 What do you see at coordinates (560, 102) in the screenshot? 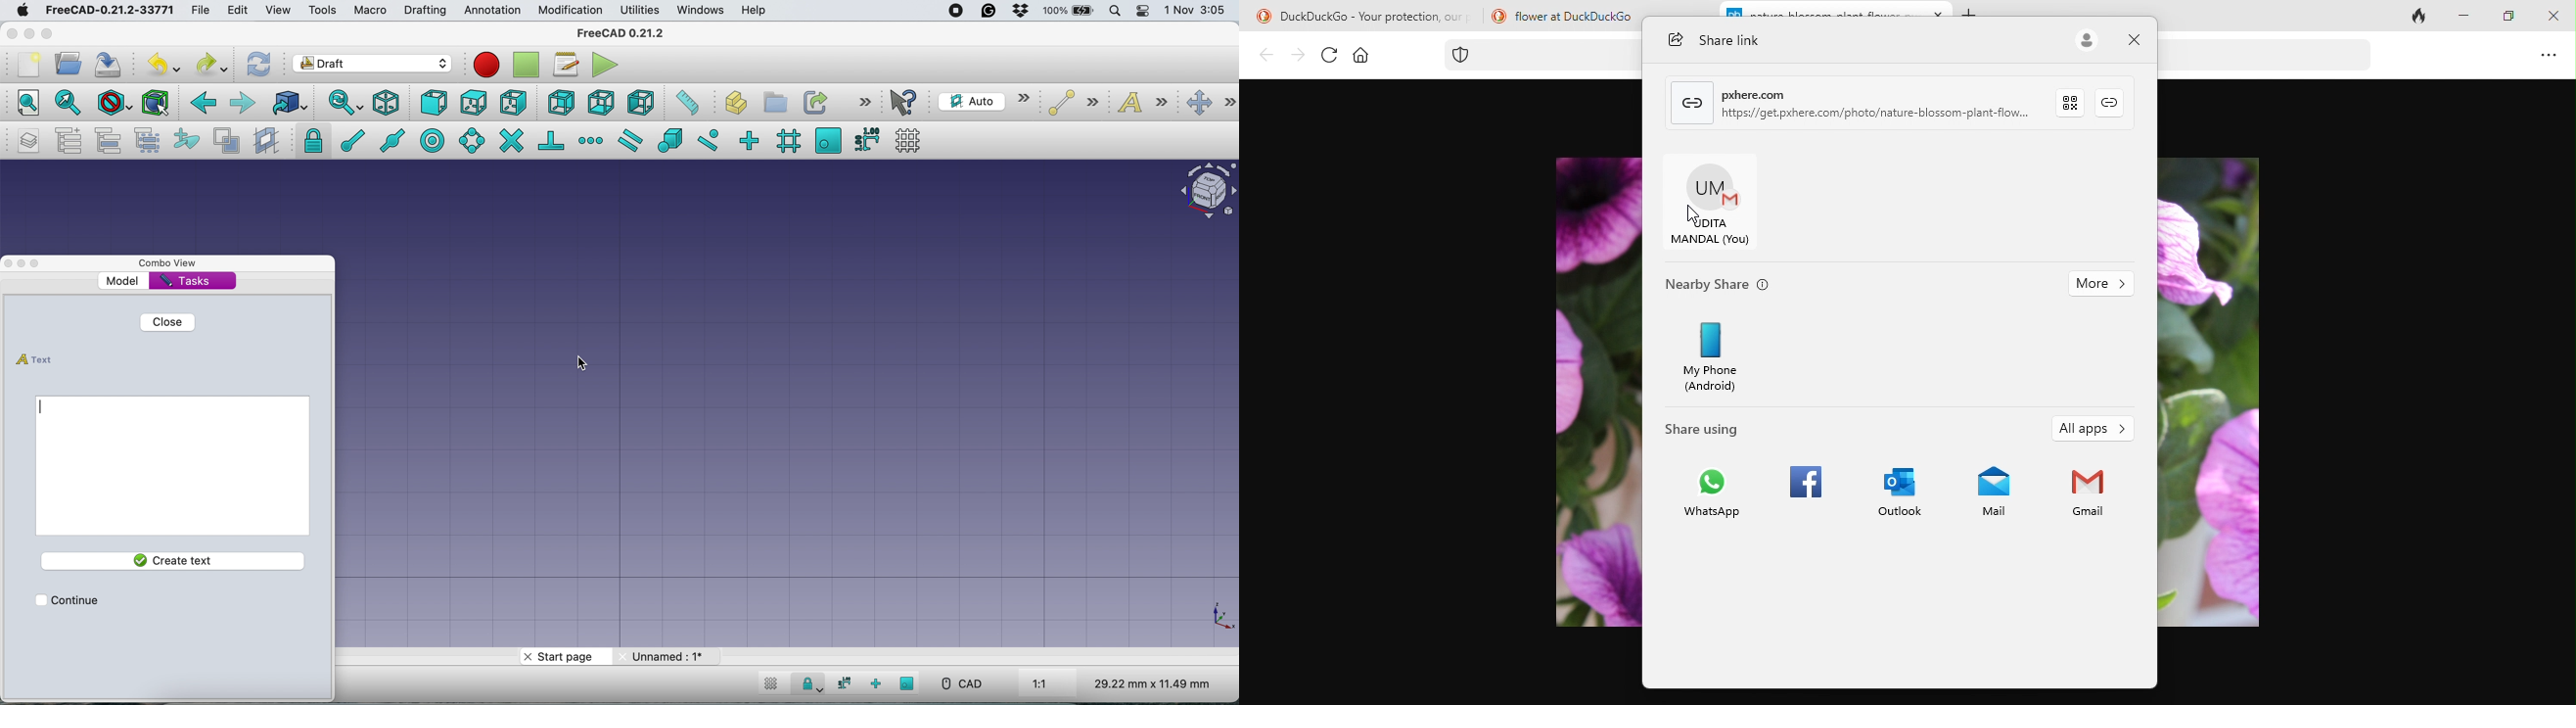
I see `rear` at bounding box center [560, 102].